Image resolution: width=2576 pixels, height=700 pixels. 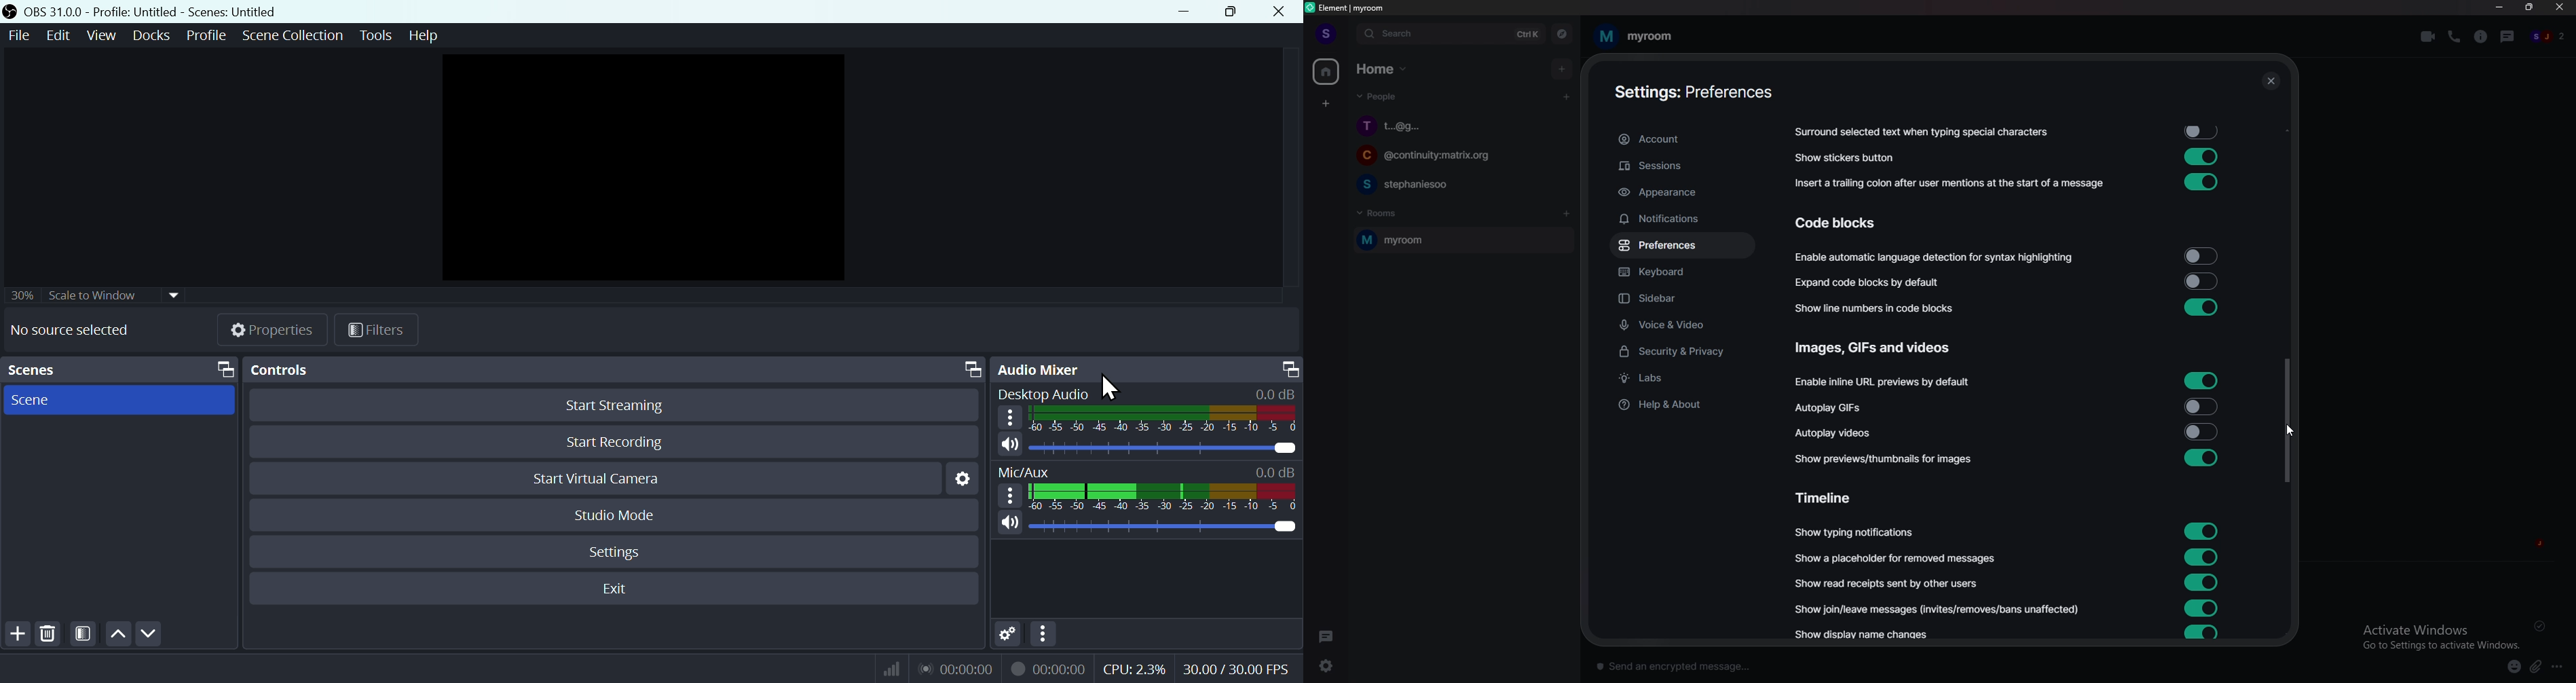 I want to click on show a placeholder for removed messages, so click(x=1896, y=558).